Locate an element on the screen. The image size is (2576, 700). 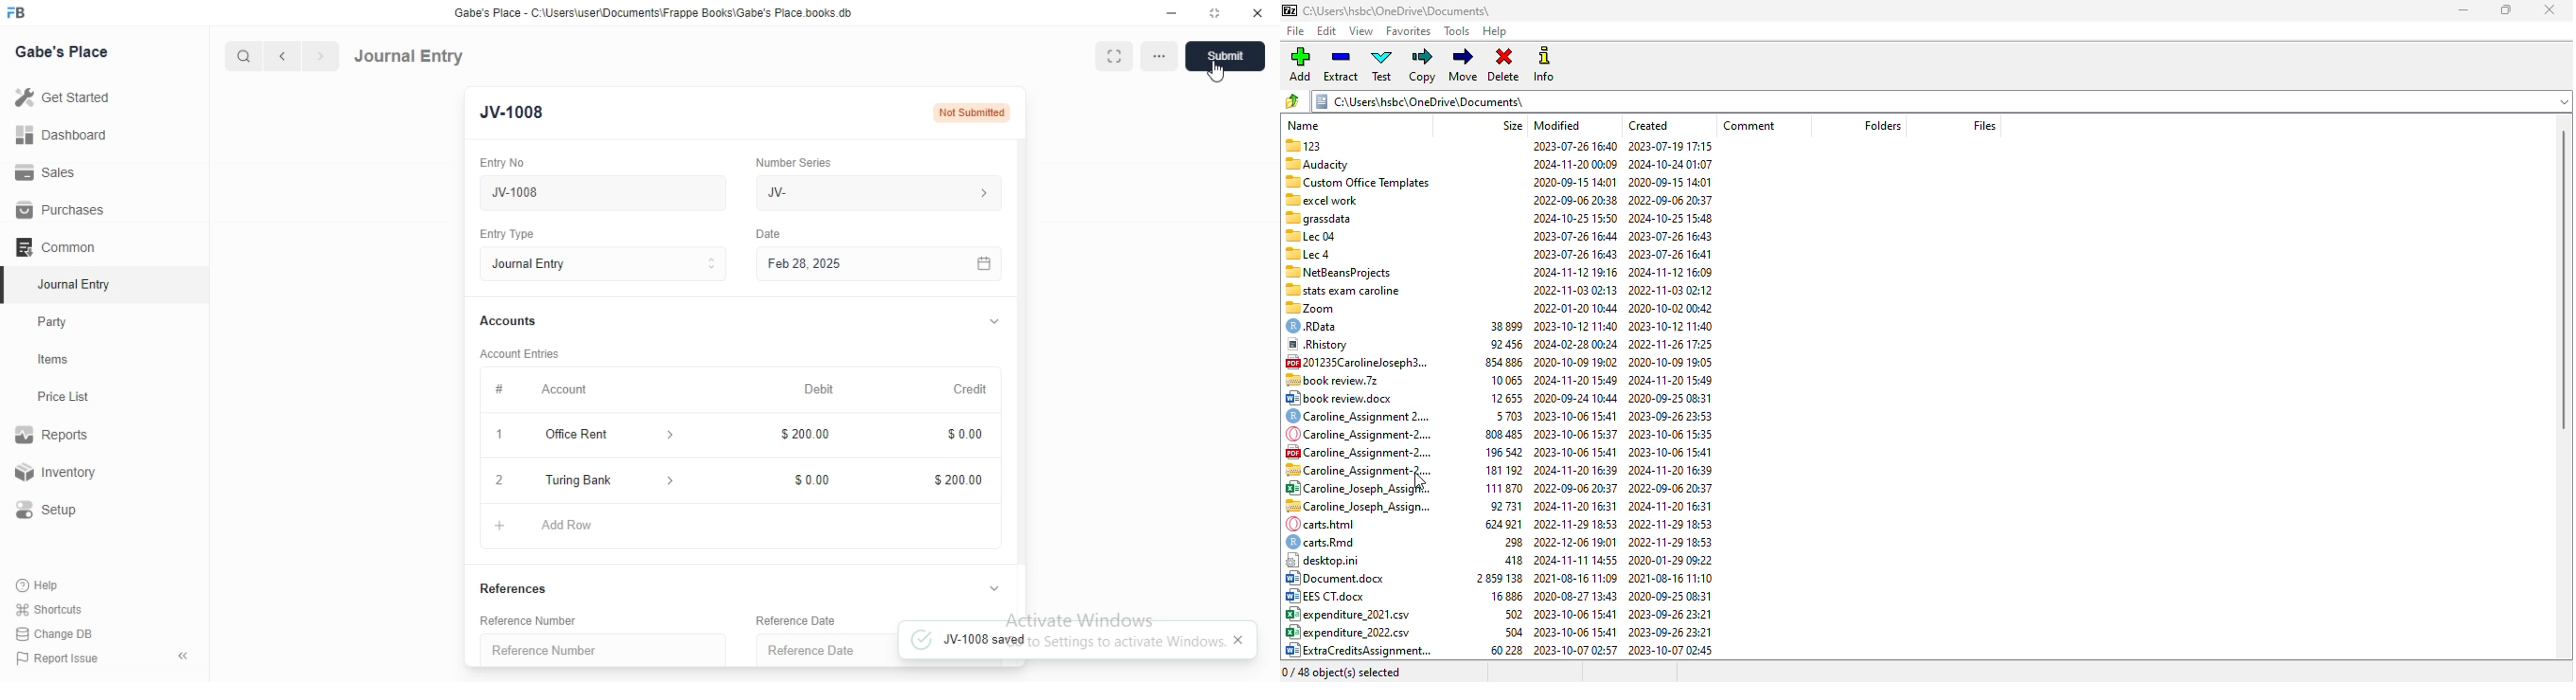
FB logo is located at coordinates (18, 13).